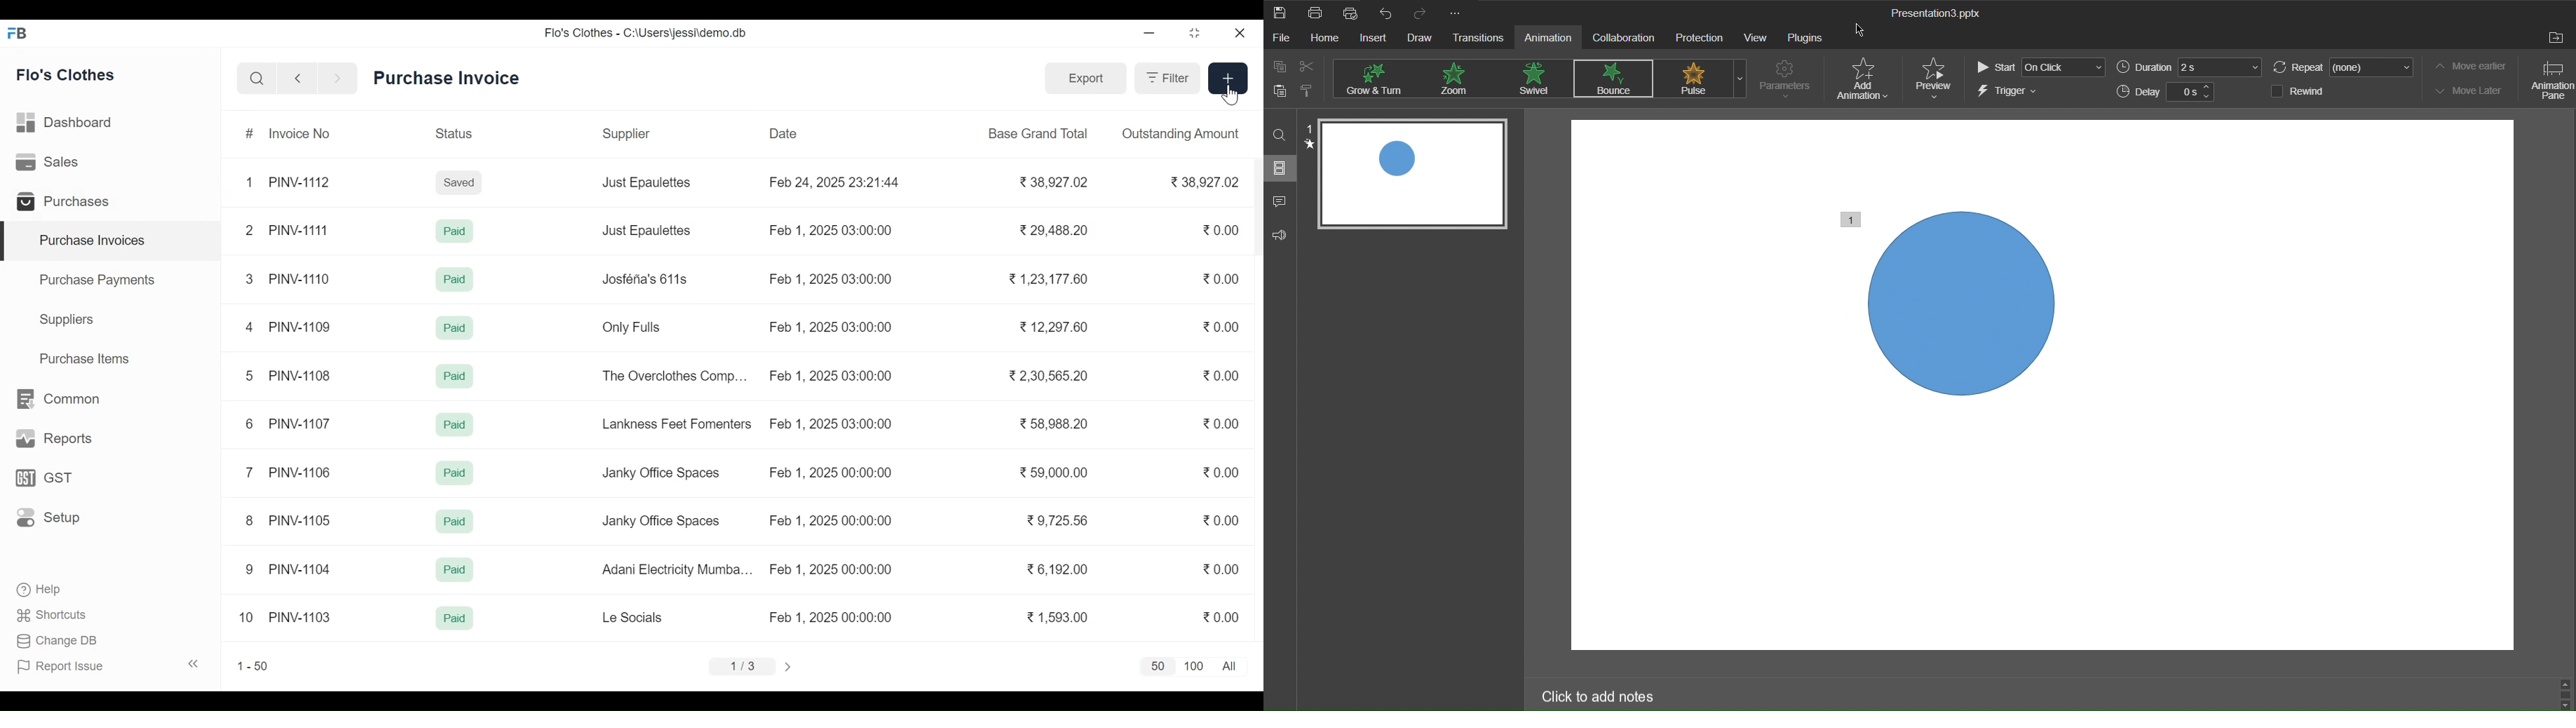 The image size is (2576, 728). What do you see at coordinates (456, 521) in the screenshot?
I see `Paid` at bounding box center [456, 521].